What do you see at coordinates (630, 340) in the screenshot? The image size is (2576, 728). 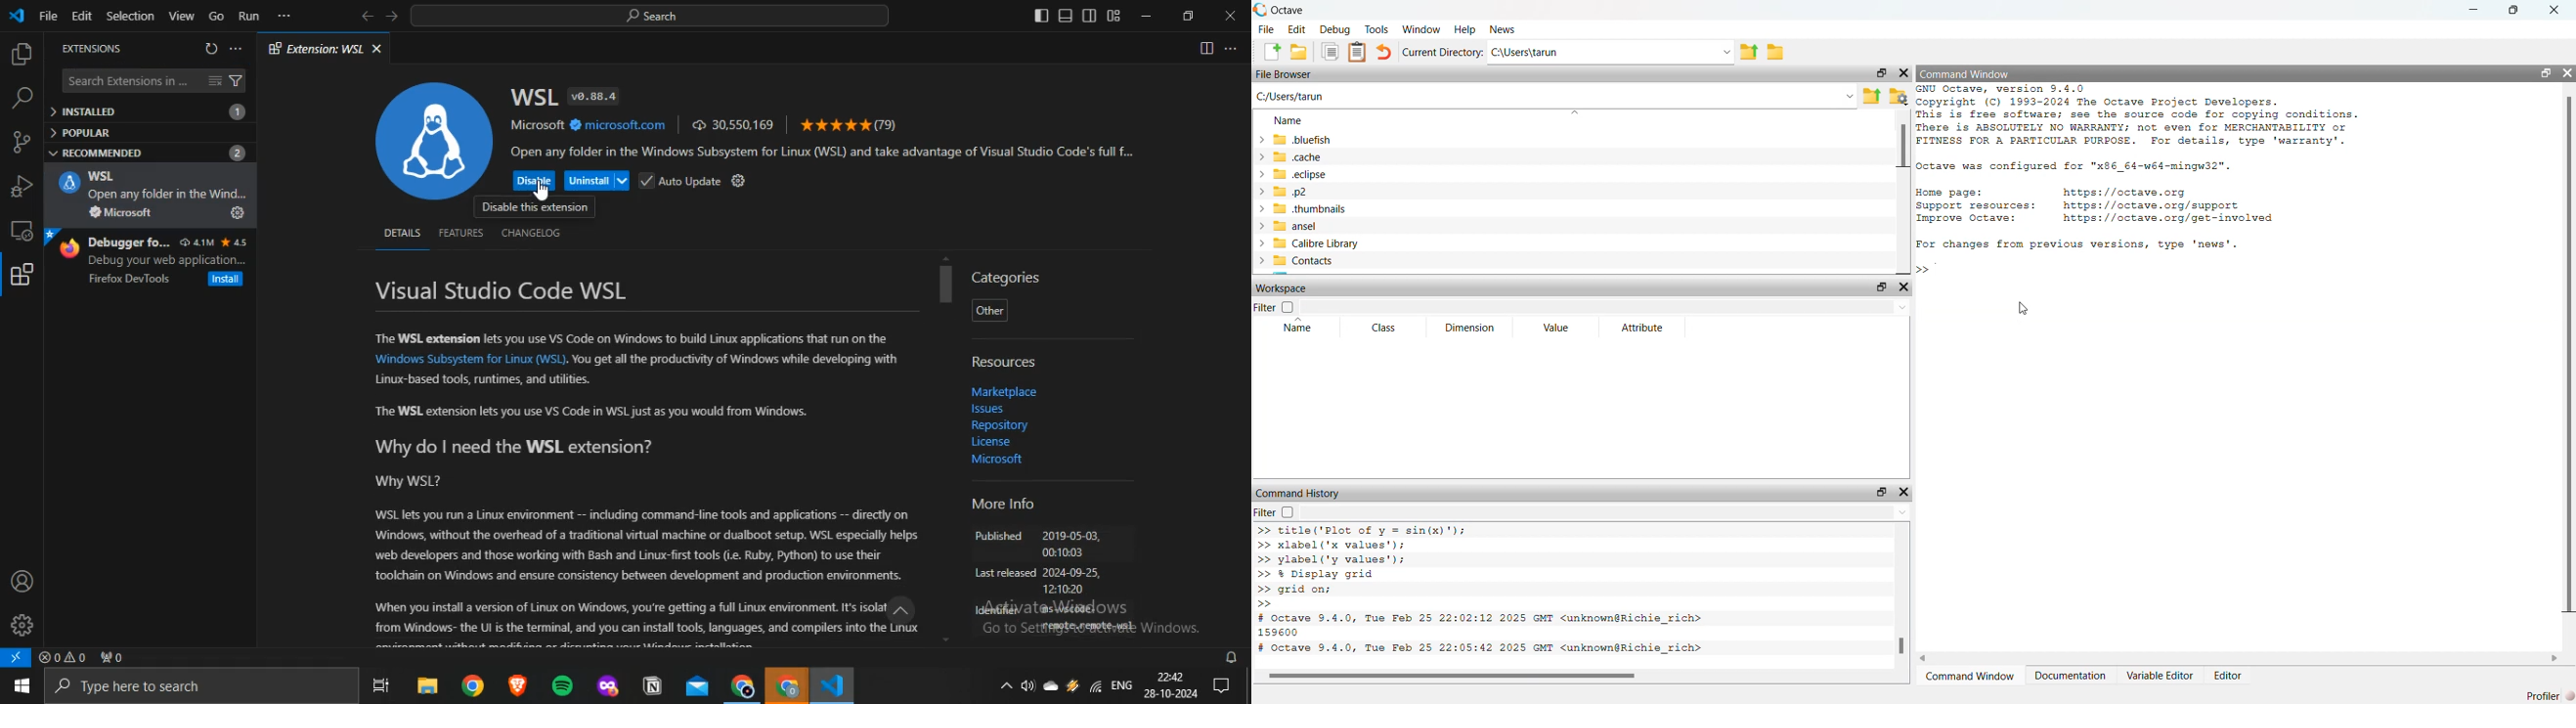 I see `The WSL extension lets you use VS Code on Windows to build Linux applications that run on the` at bounding box center [630, 340].